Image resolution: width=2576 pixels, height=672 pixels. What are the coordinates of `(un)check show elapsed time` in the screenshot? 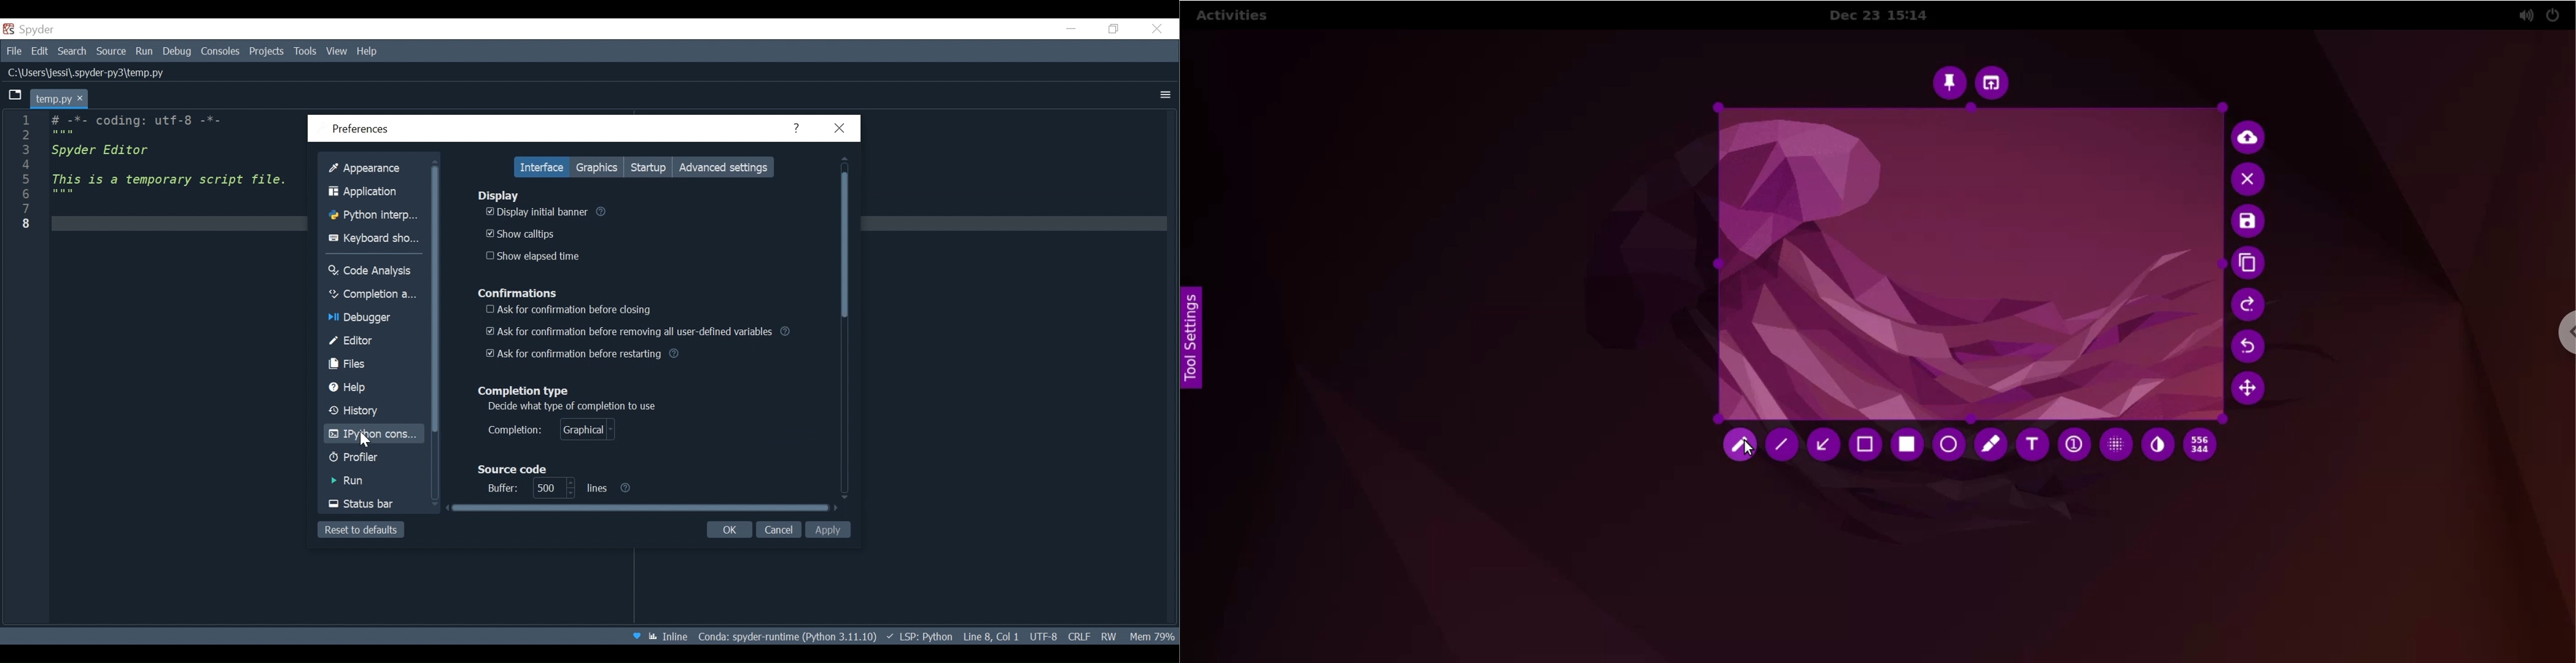 It's located at (532, 257).